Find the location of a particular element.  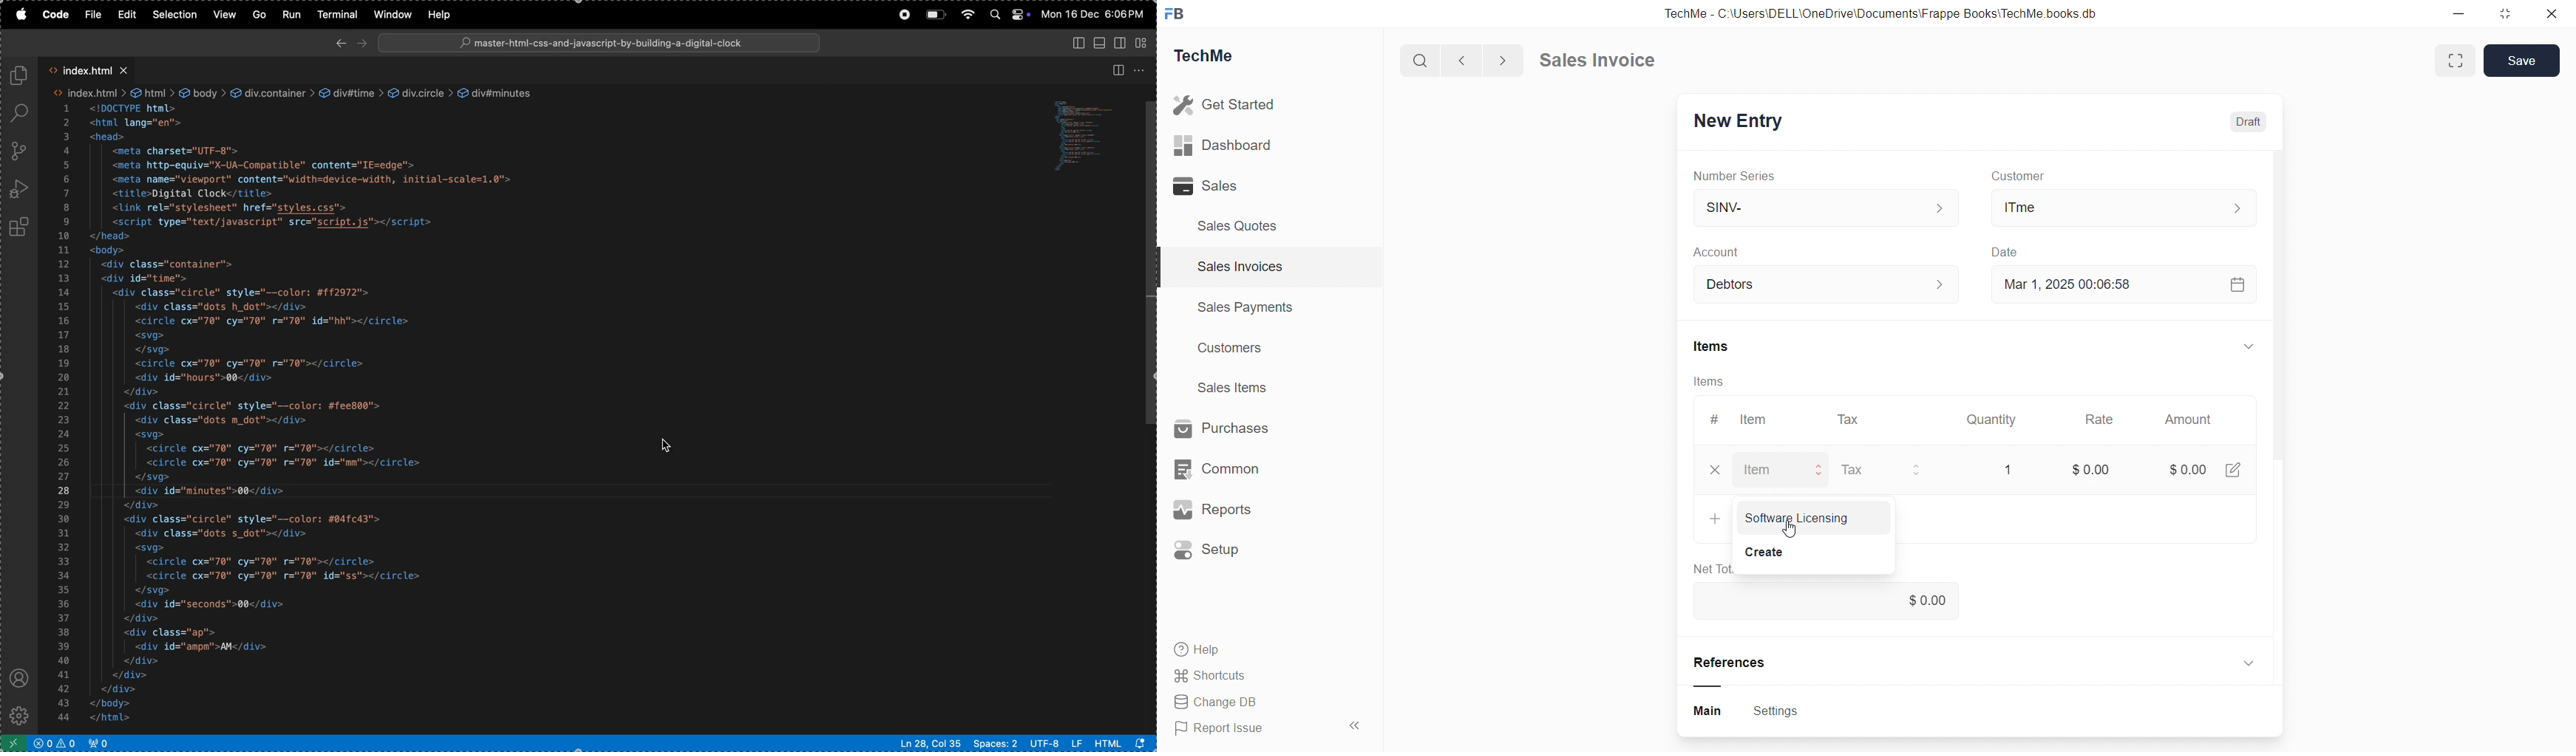

doopdown is located at coordinates (2246, 343).